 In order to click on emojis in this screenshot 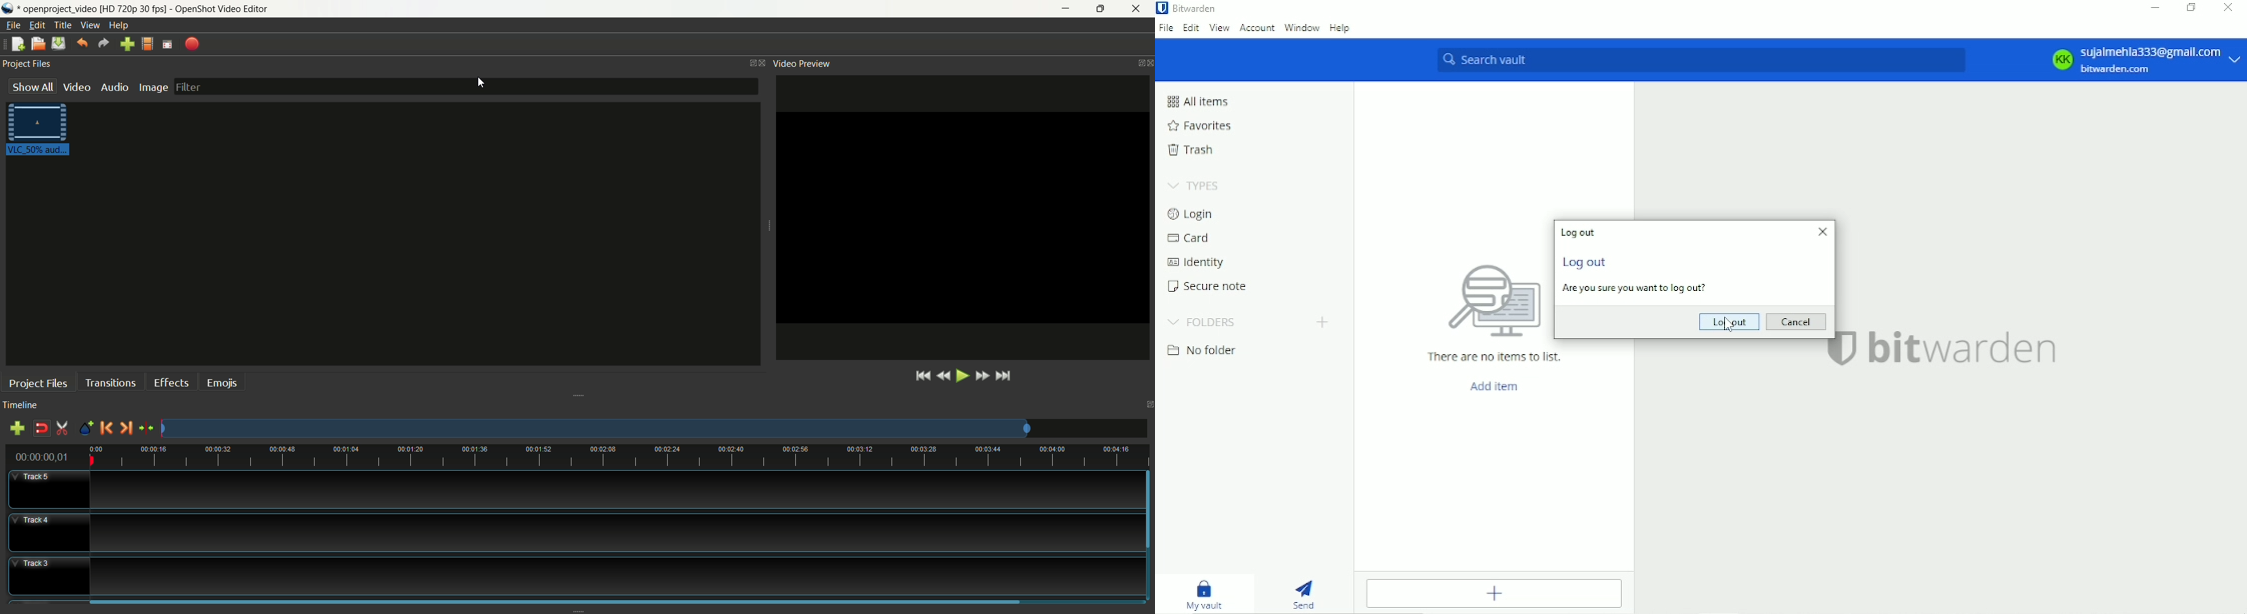, I will do `click(223, 381)`.